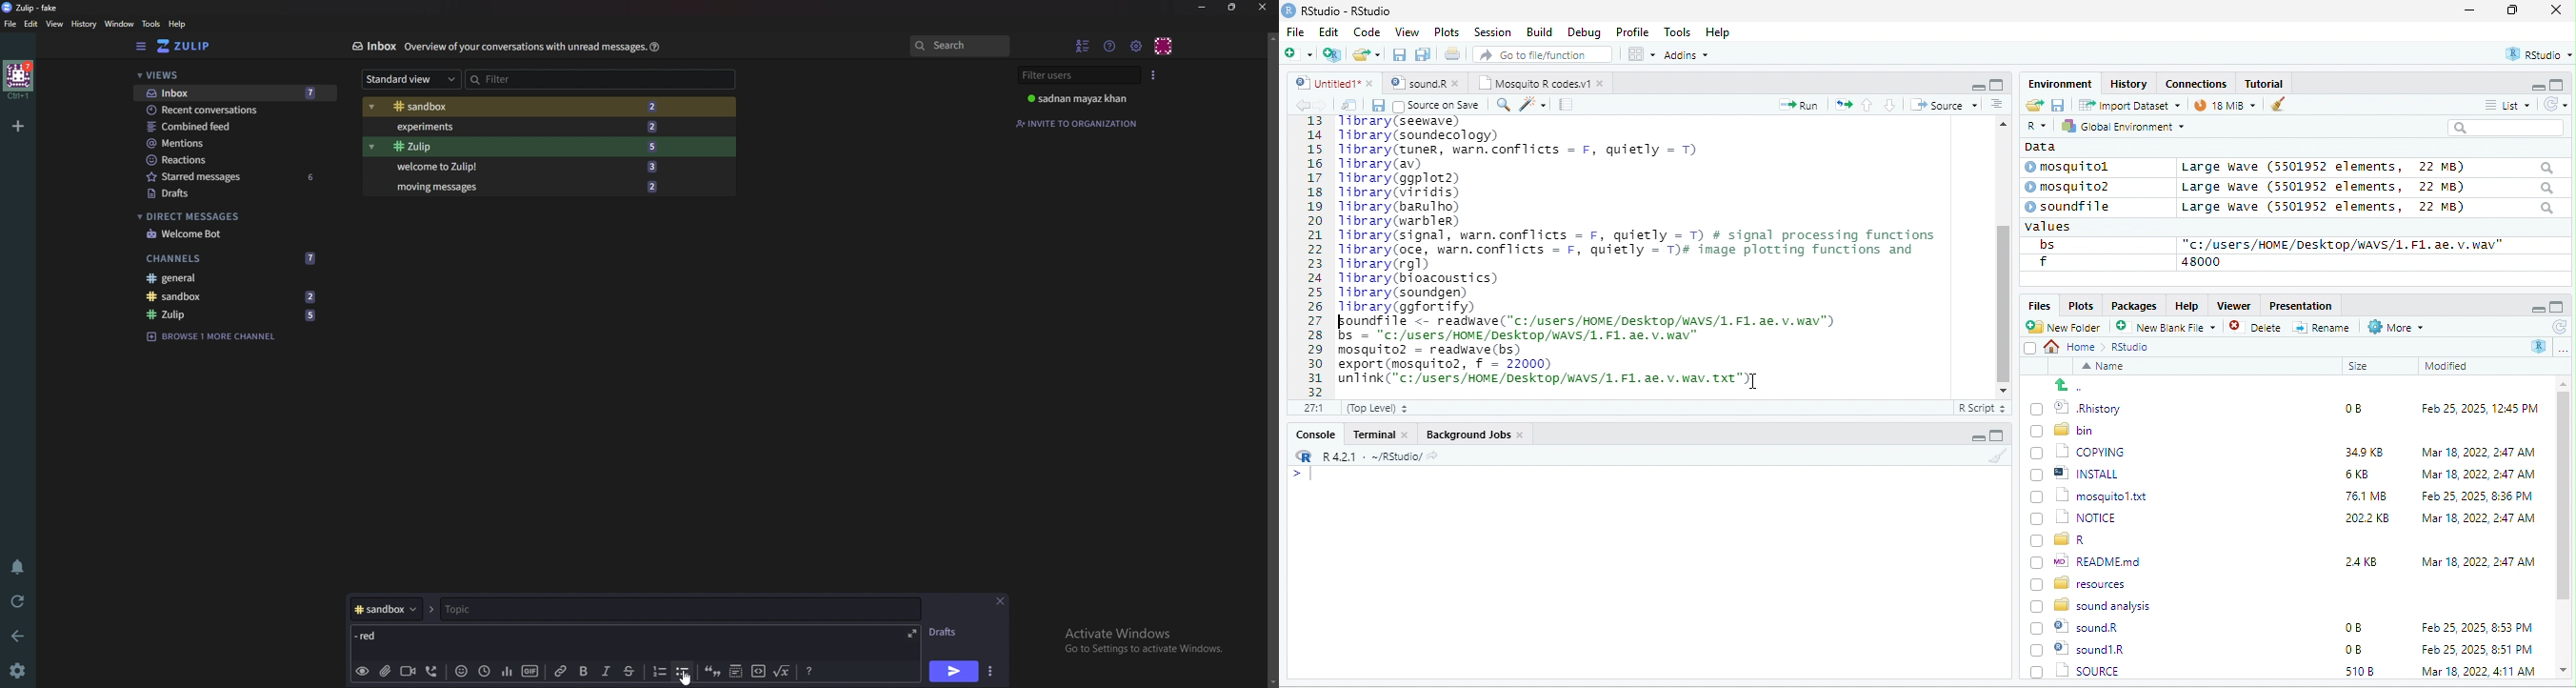 The height and width of the screenshot is (700, 2576). I want to click on Tools, so click(1678, 31).